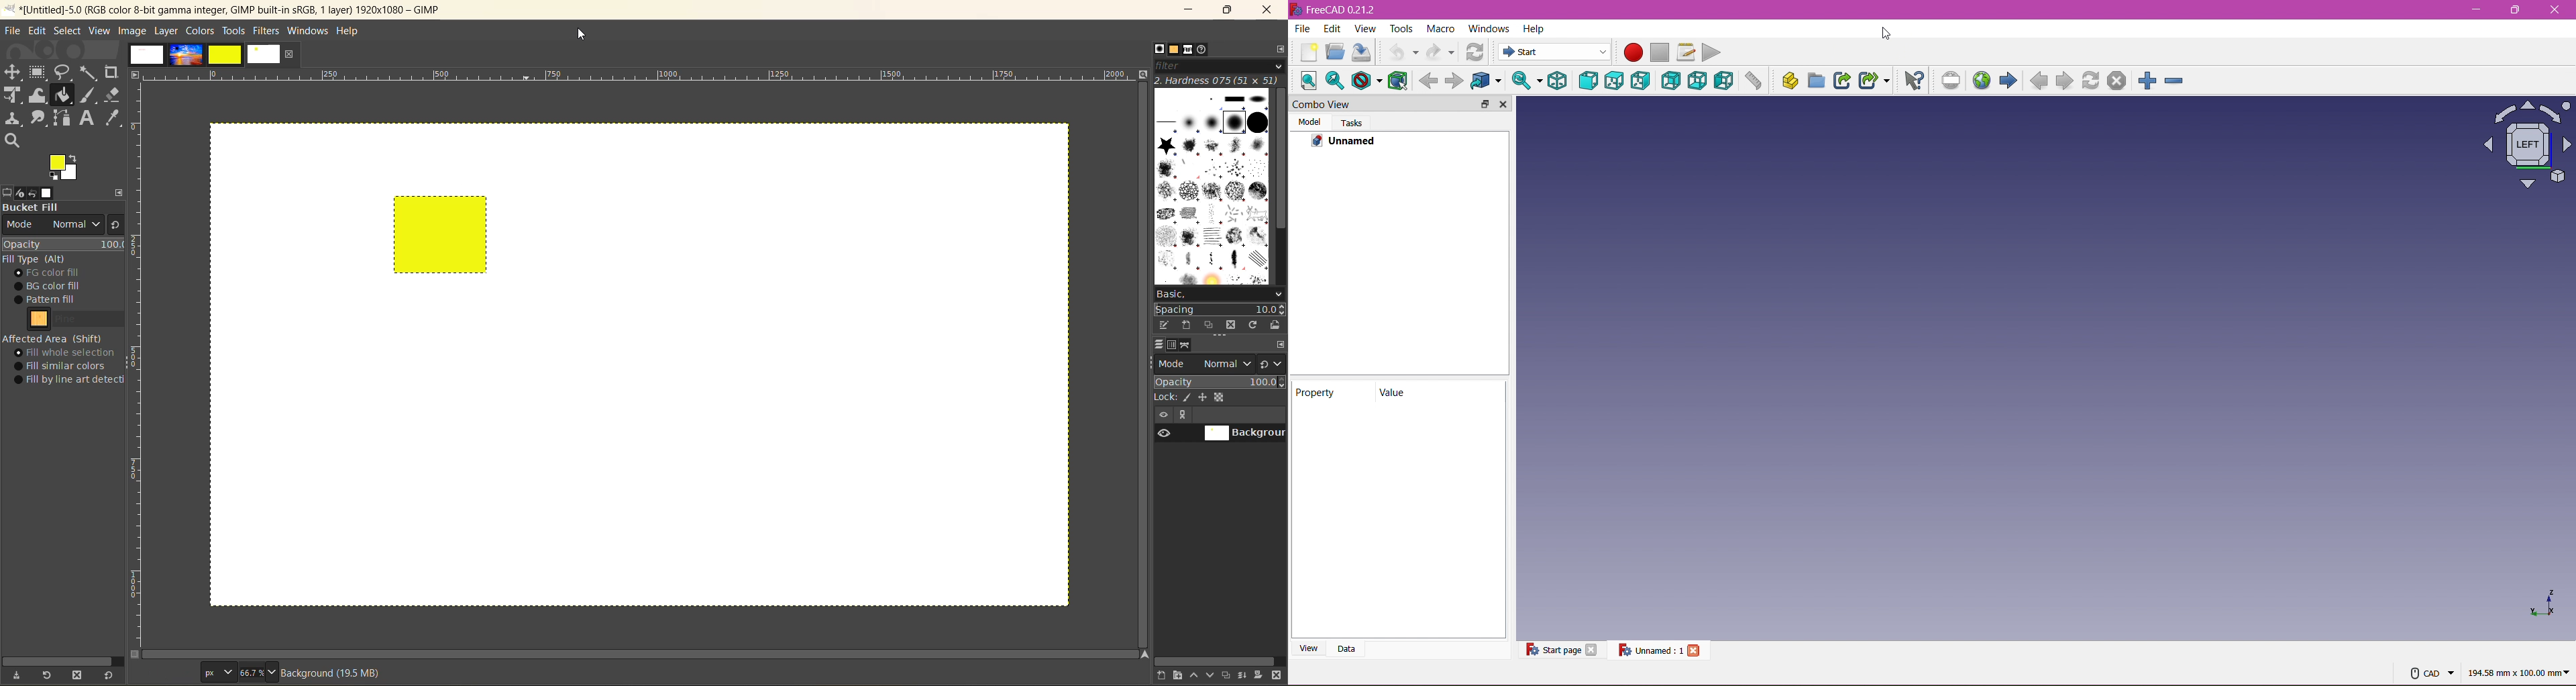 This screenshot has height=700, width=2576. Describe the element at coordinates (1366, 82) in the screenshot. I see `Draw Style` at that location.